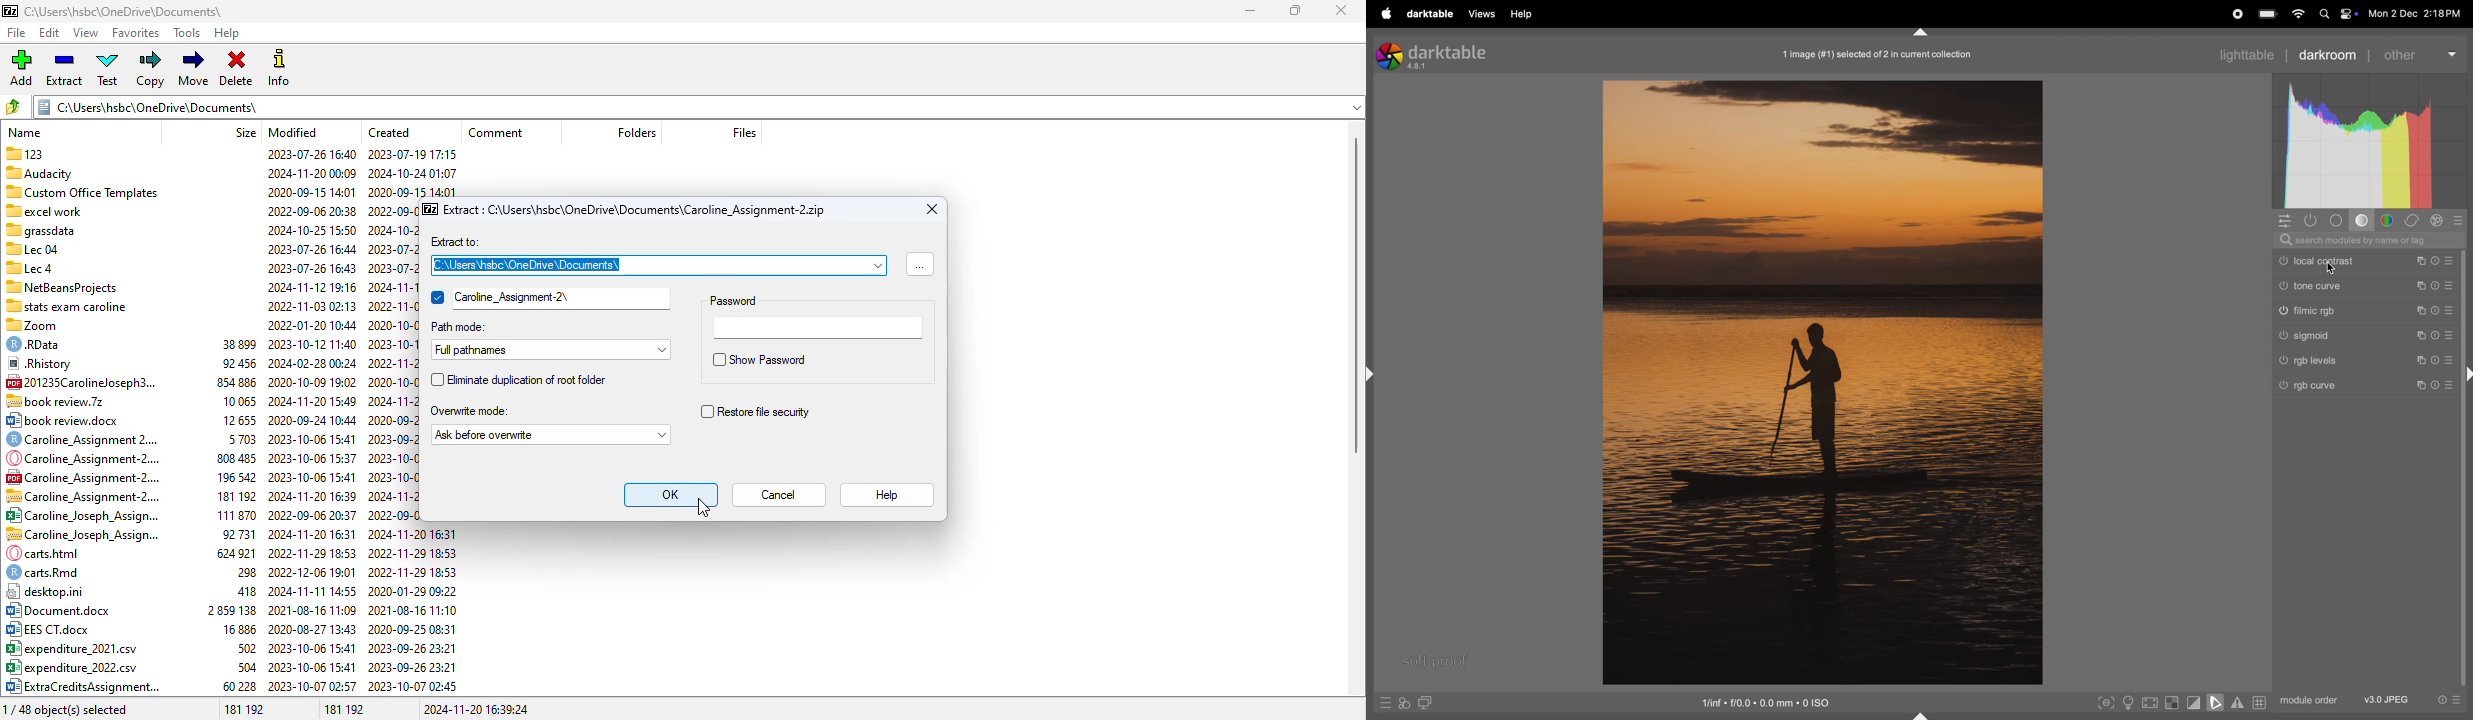 The width and height of the screenshot is (2492, 728). Describe the element at coordinates (2364, 386) in the screenshot. I see `rgb curve` at that location.